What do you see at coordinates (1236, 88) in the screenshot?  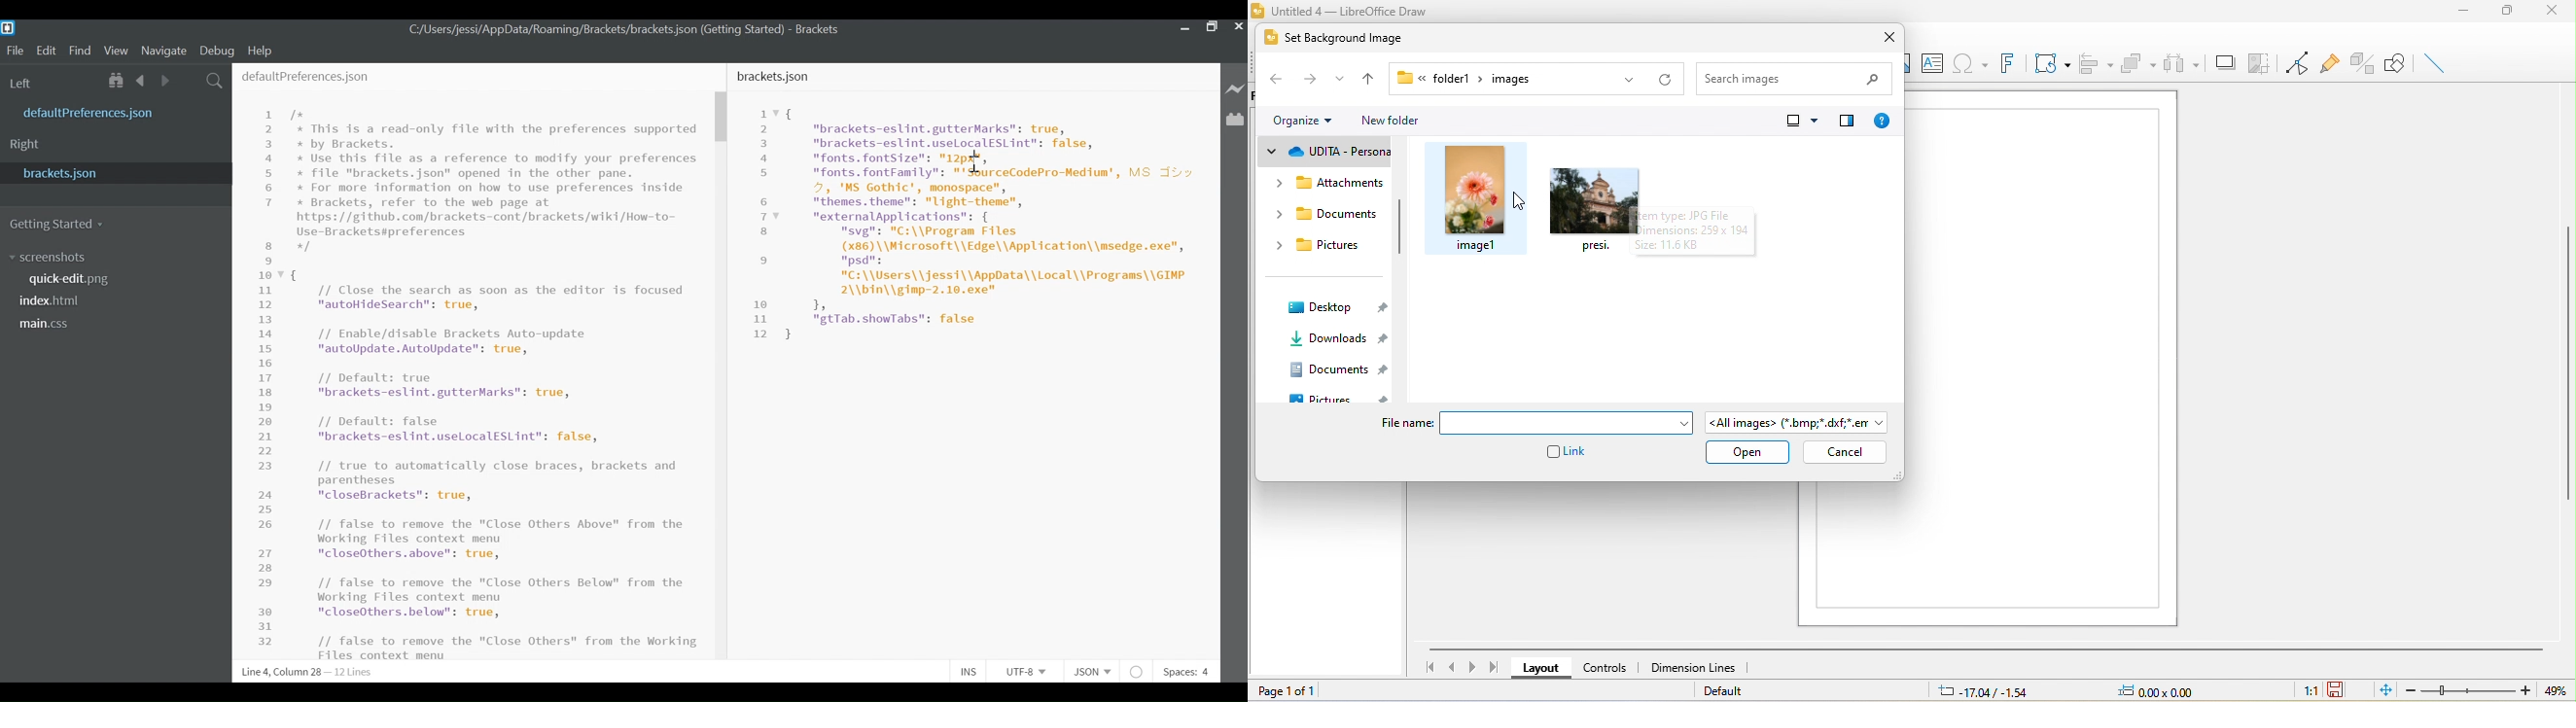 I see `Live Preview` at bounding box center [1236, 88].